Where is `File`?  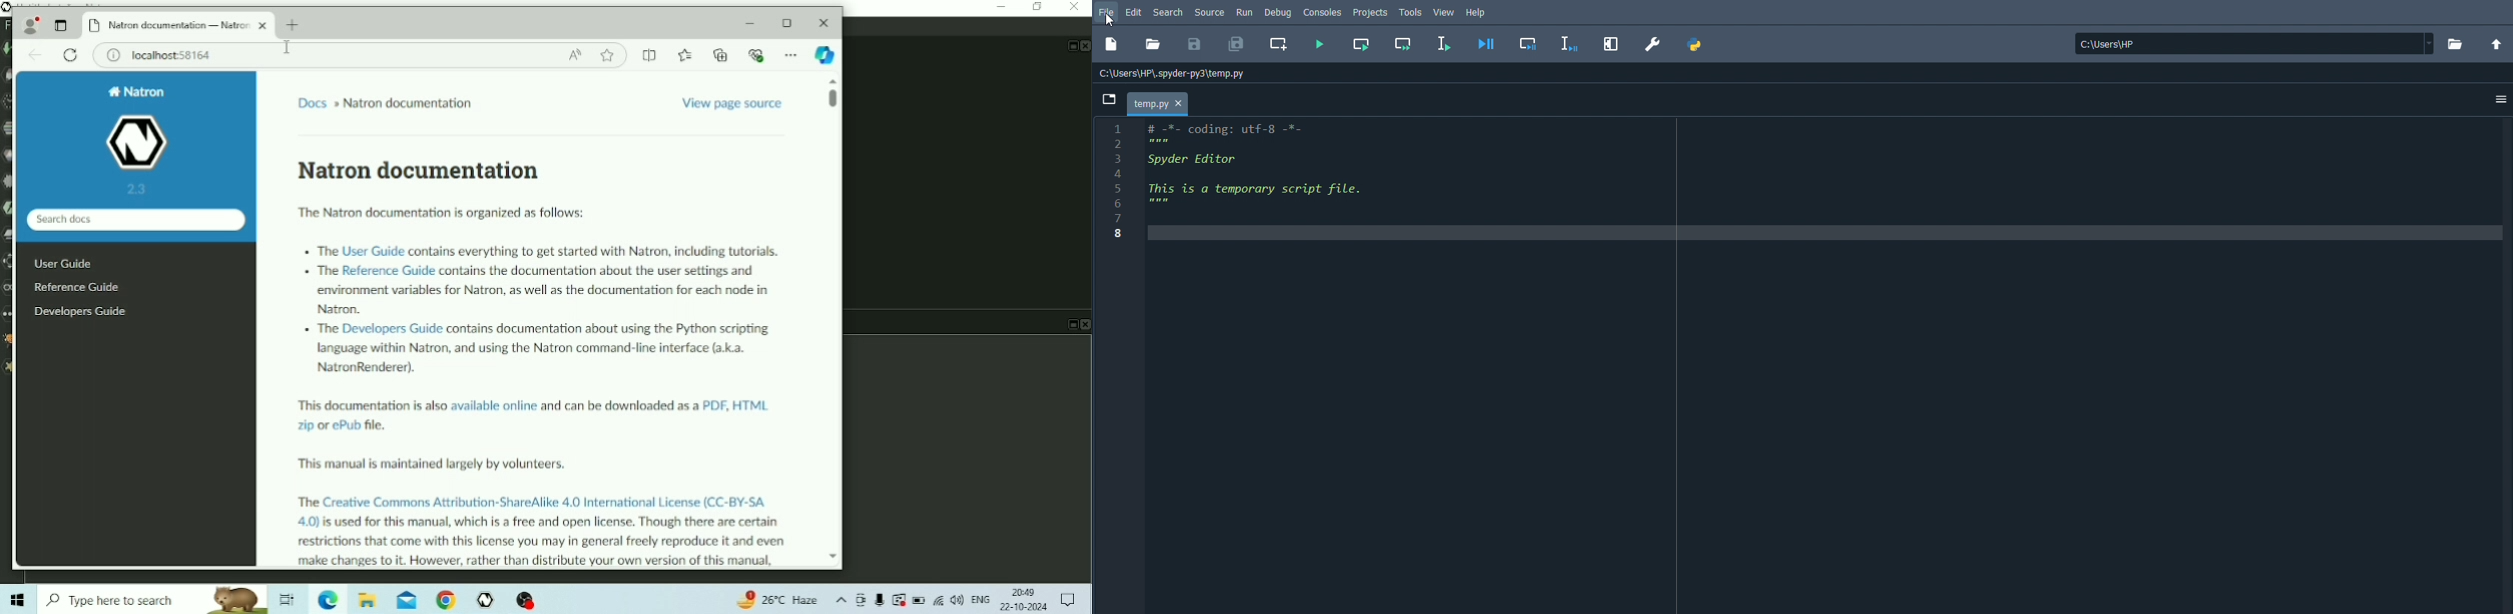 File is located at coordinates (1108, 11).